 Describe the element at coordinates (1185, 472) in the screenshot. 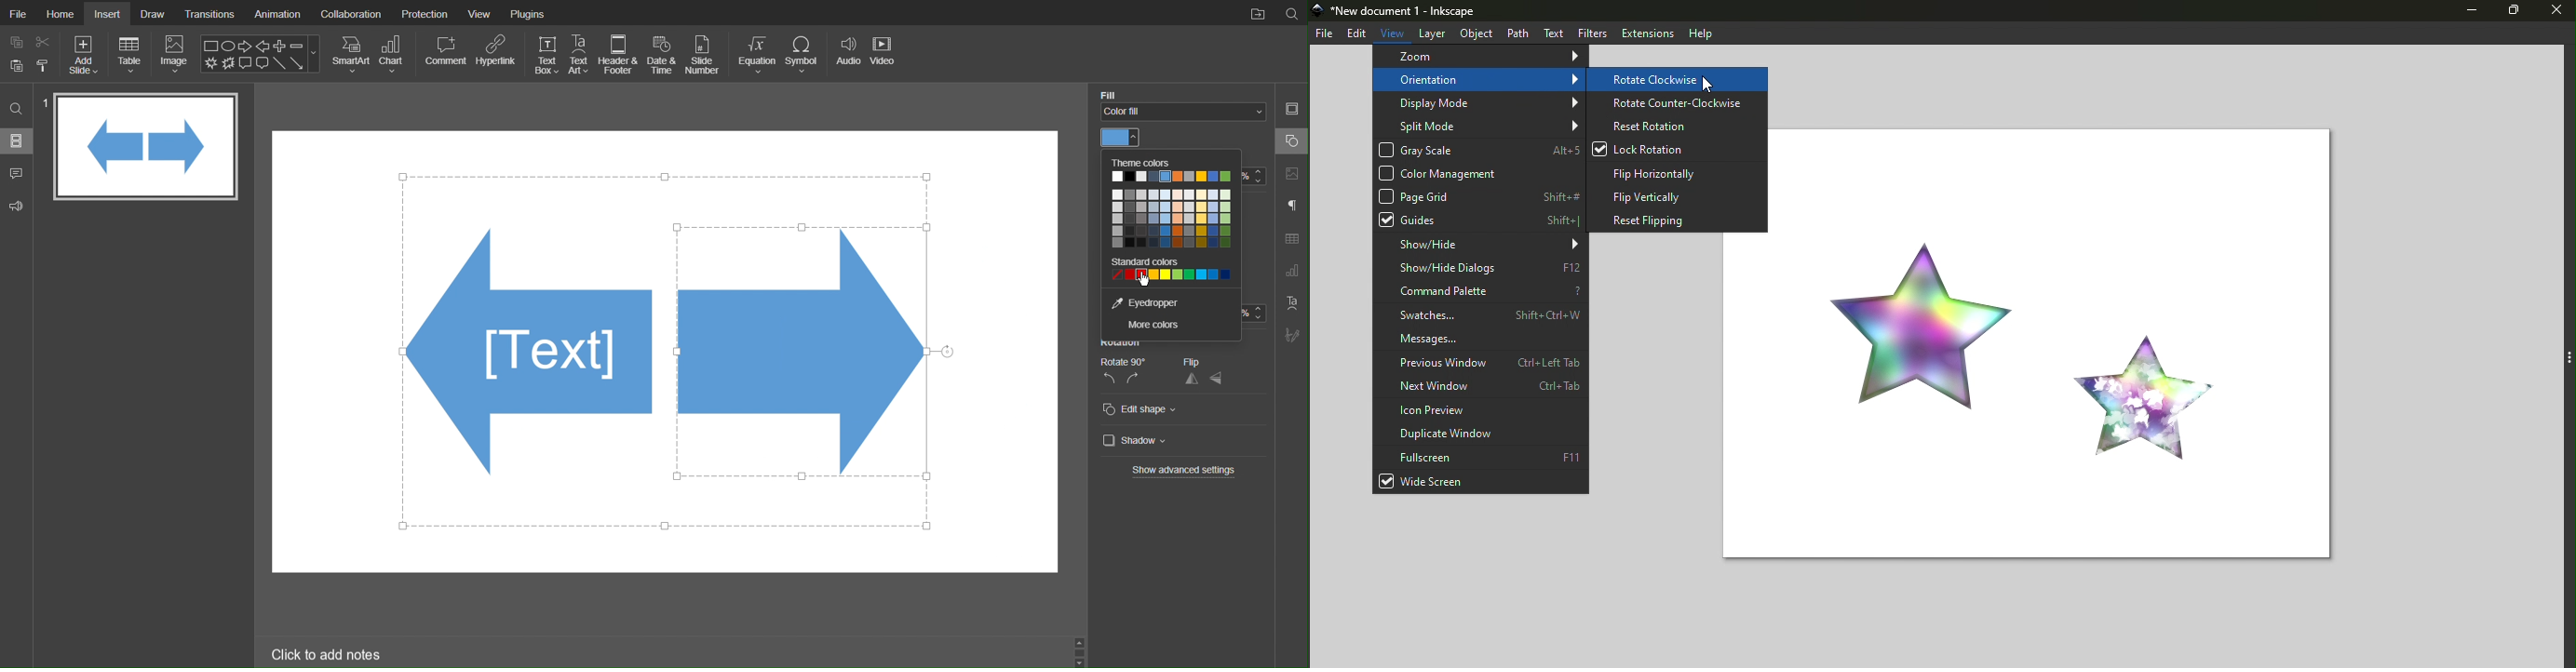

I see `Show advanced settings` at that location.